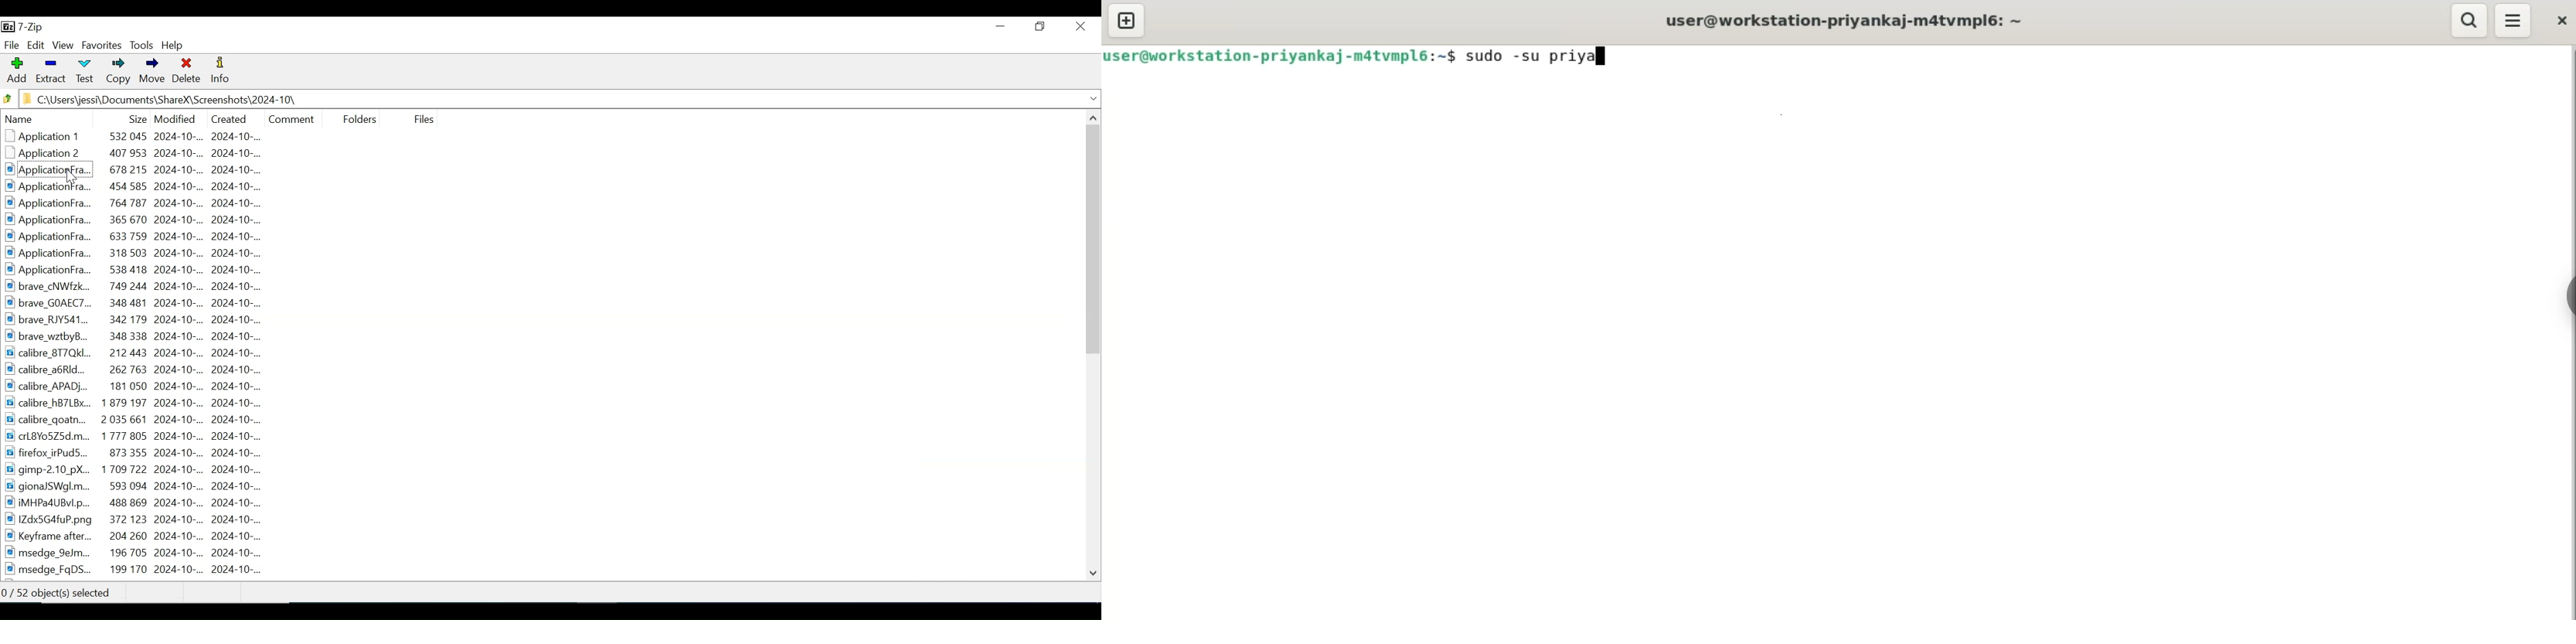  What do you see at coordinates (135, 117) in the screenshot?
I see `Size` at bounding box center [135, 117].